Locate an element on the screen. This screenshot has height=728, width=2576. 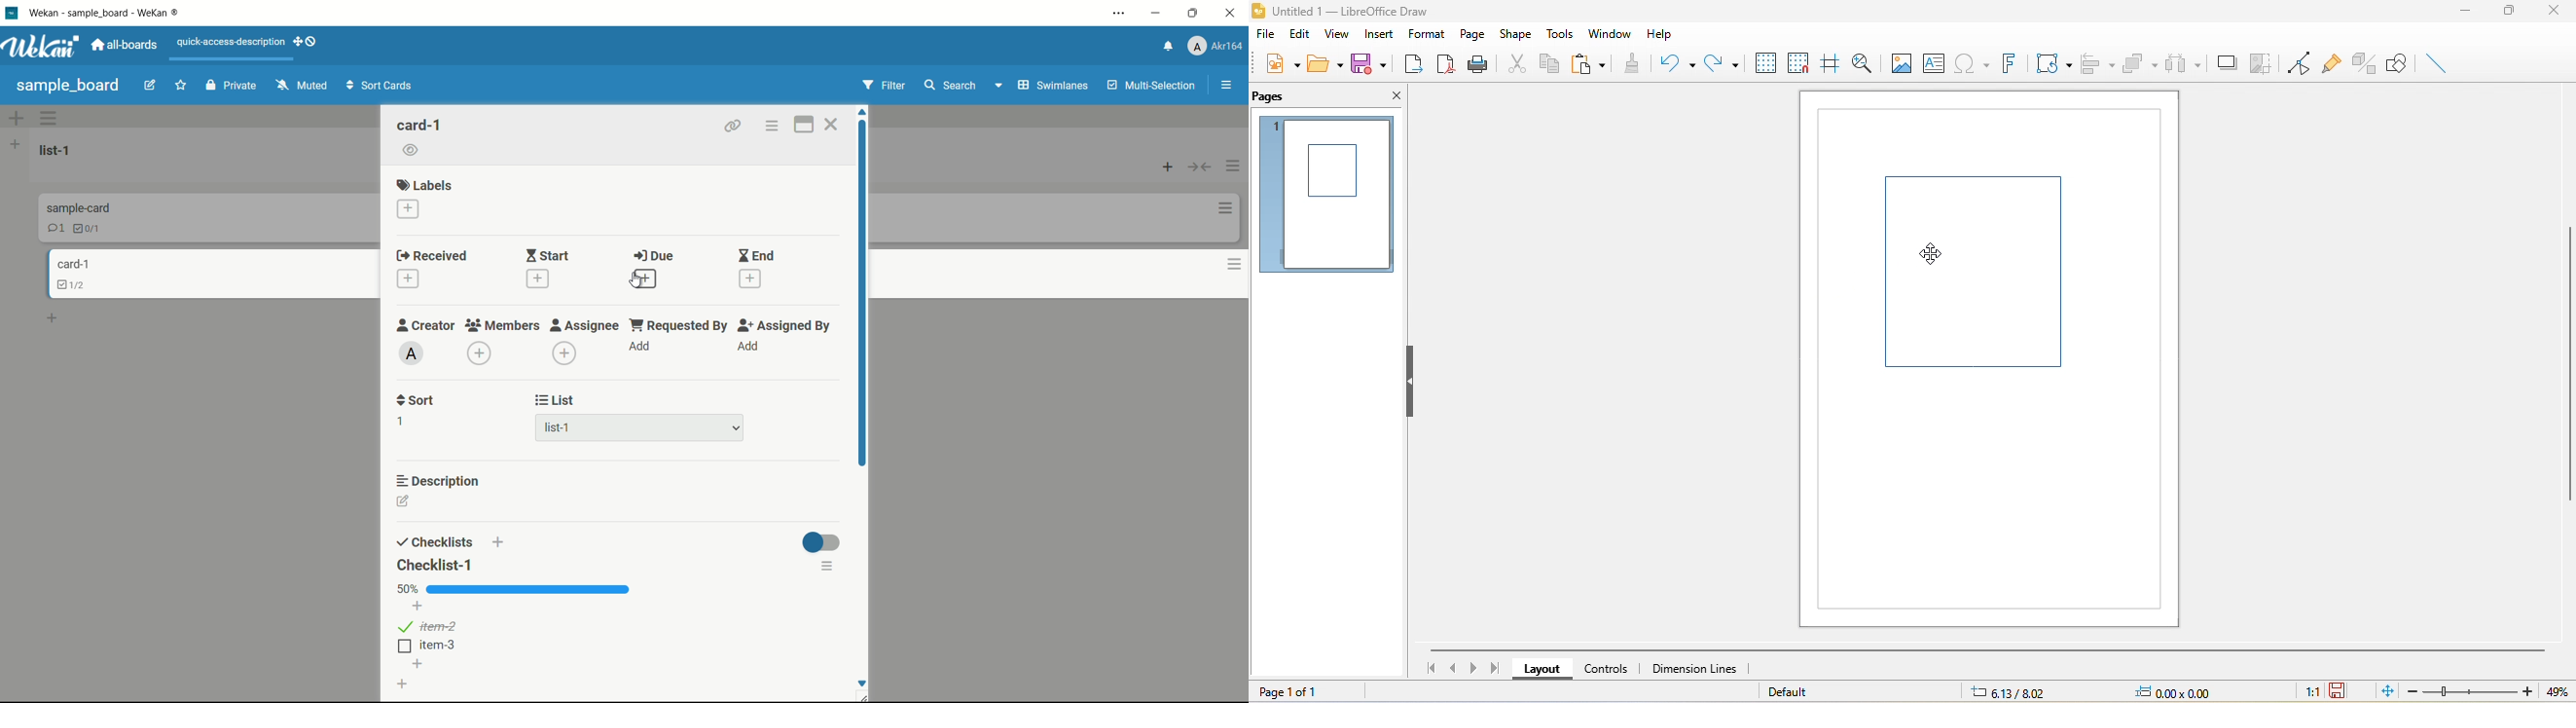
pages is located at coordinates (1273, 98).